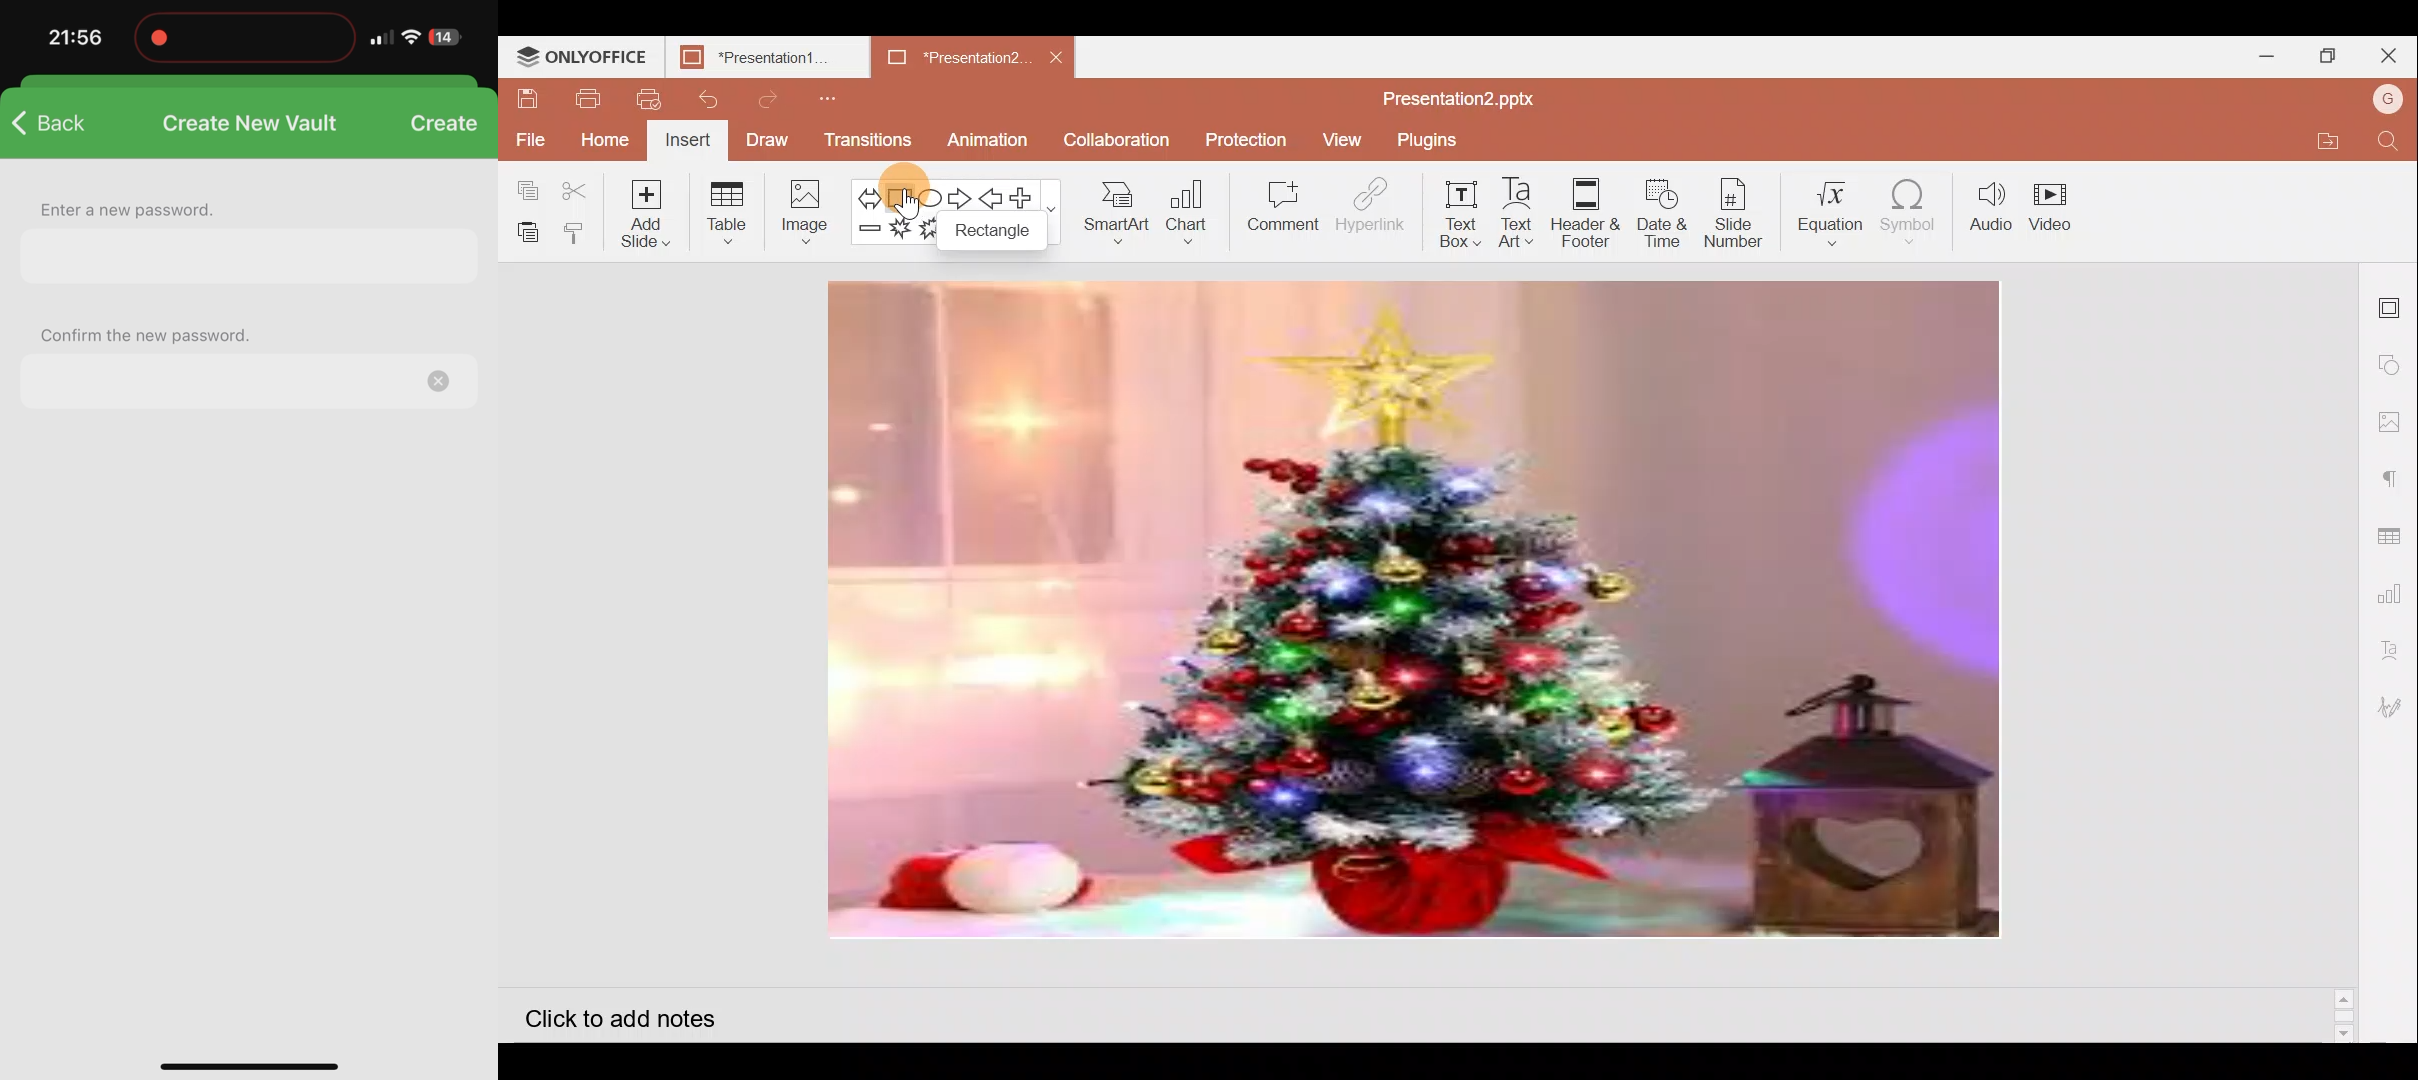  I want to click on Table settings, so click(2394, 525).